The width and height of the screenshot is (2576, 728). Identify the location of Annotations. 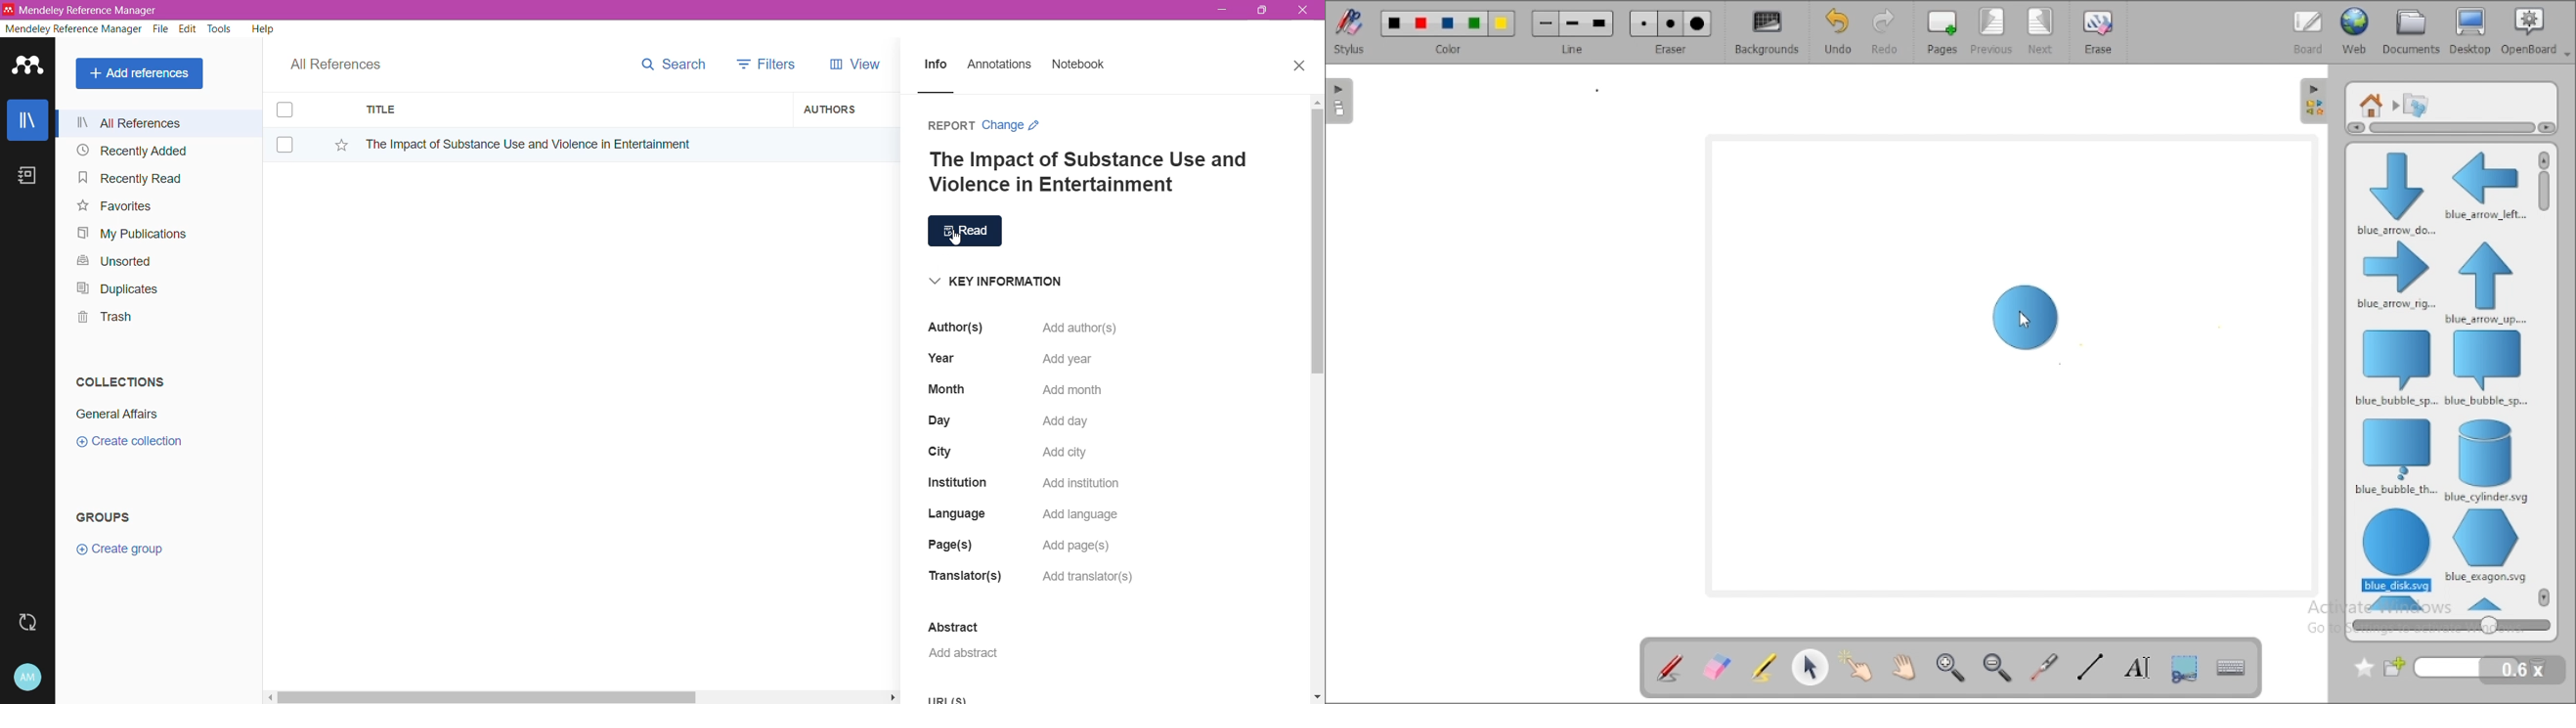
(996, 64).